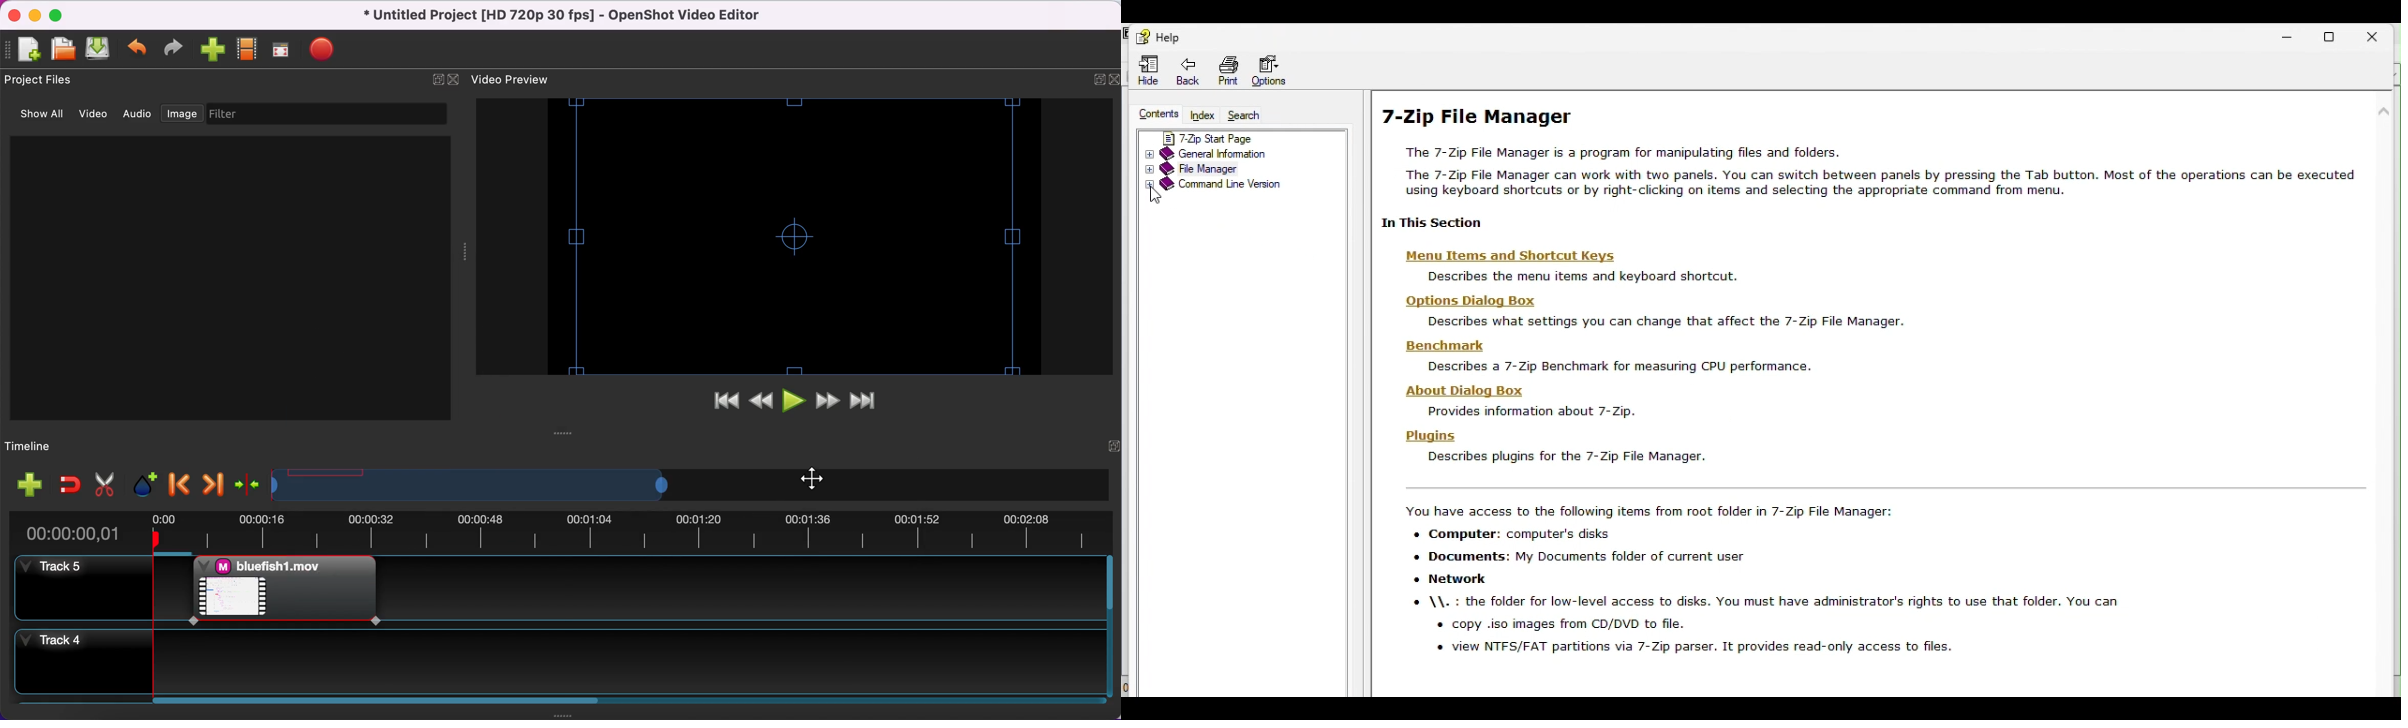  What do you see at coordinates (40, 117) in the screenshot?
I see `show all` at bounding box center [40, 117].